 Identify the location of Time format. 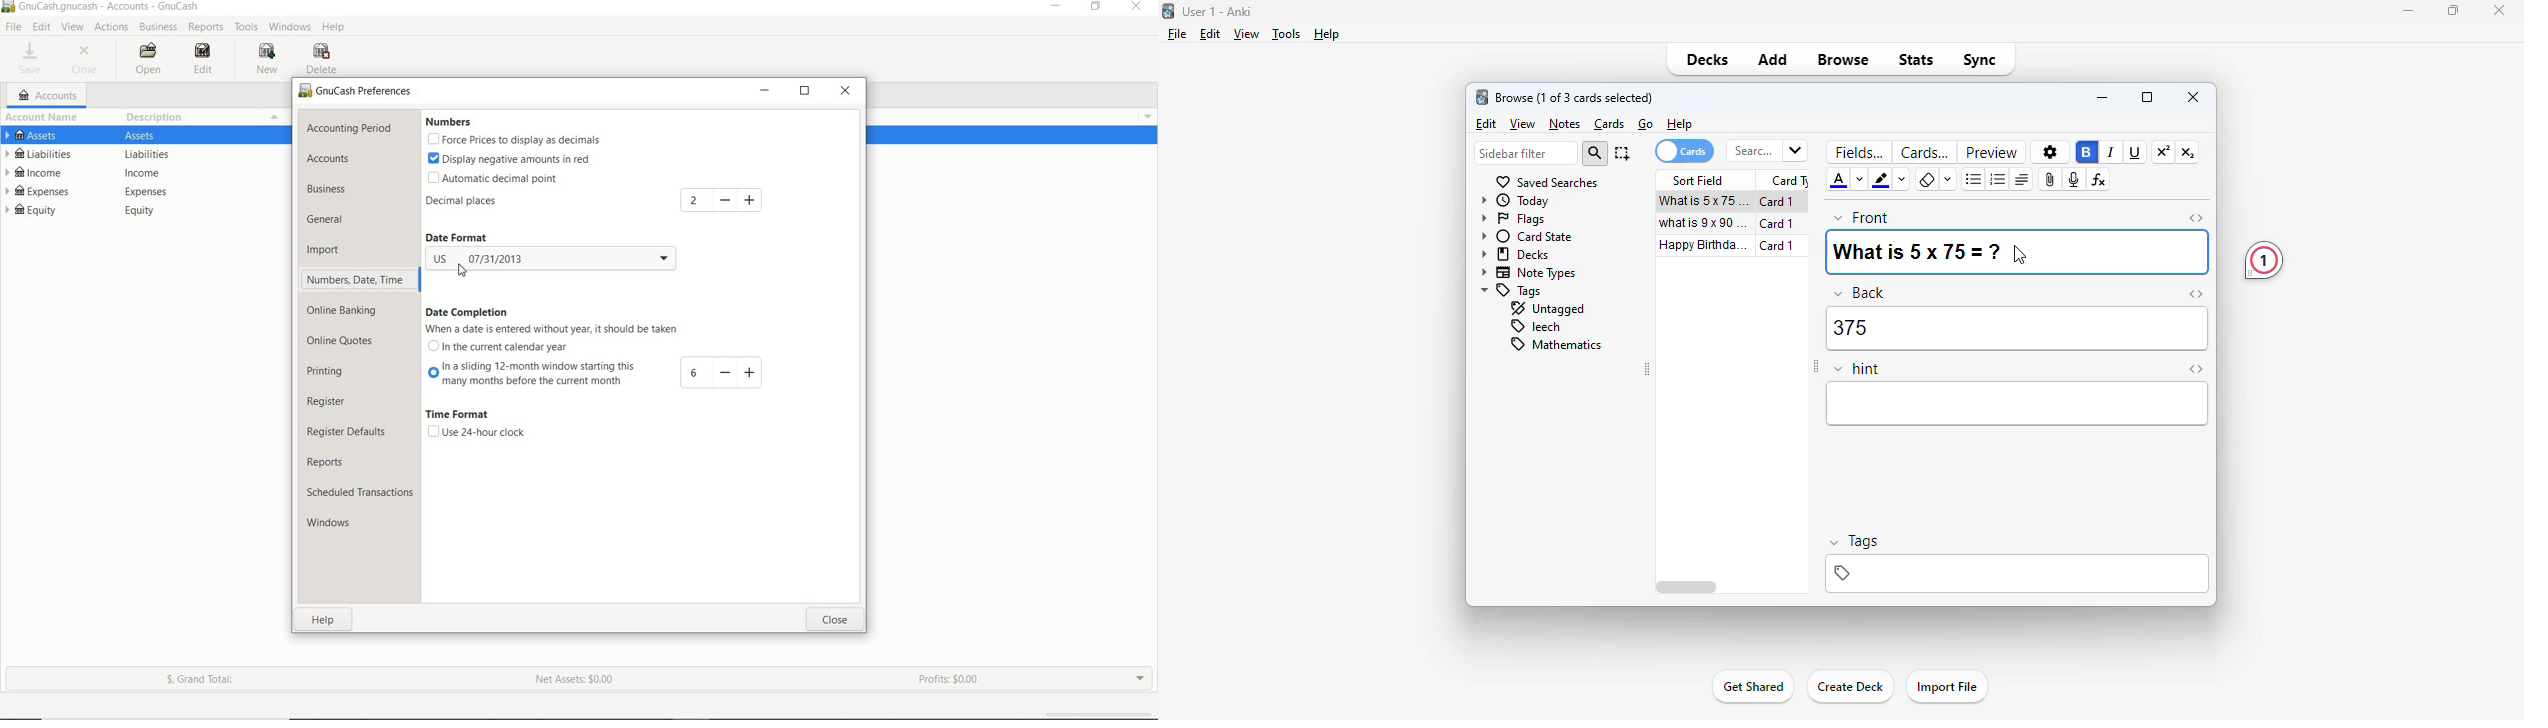
(457, 415).